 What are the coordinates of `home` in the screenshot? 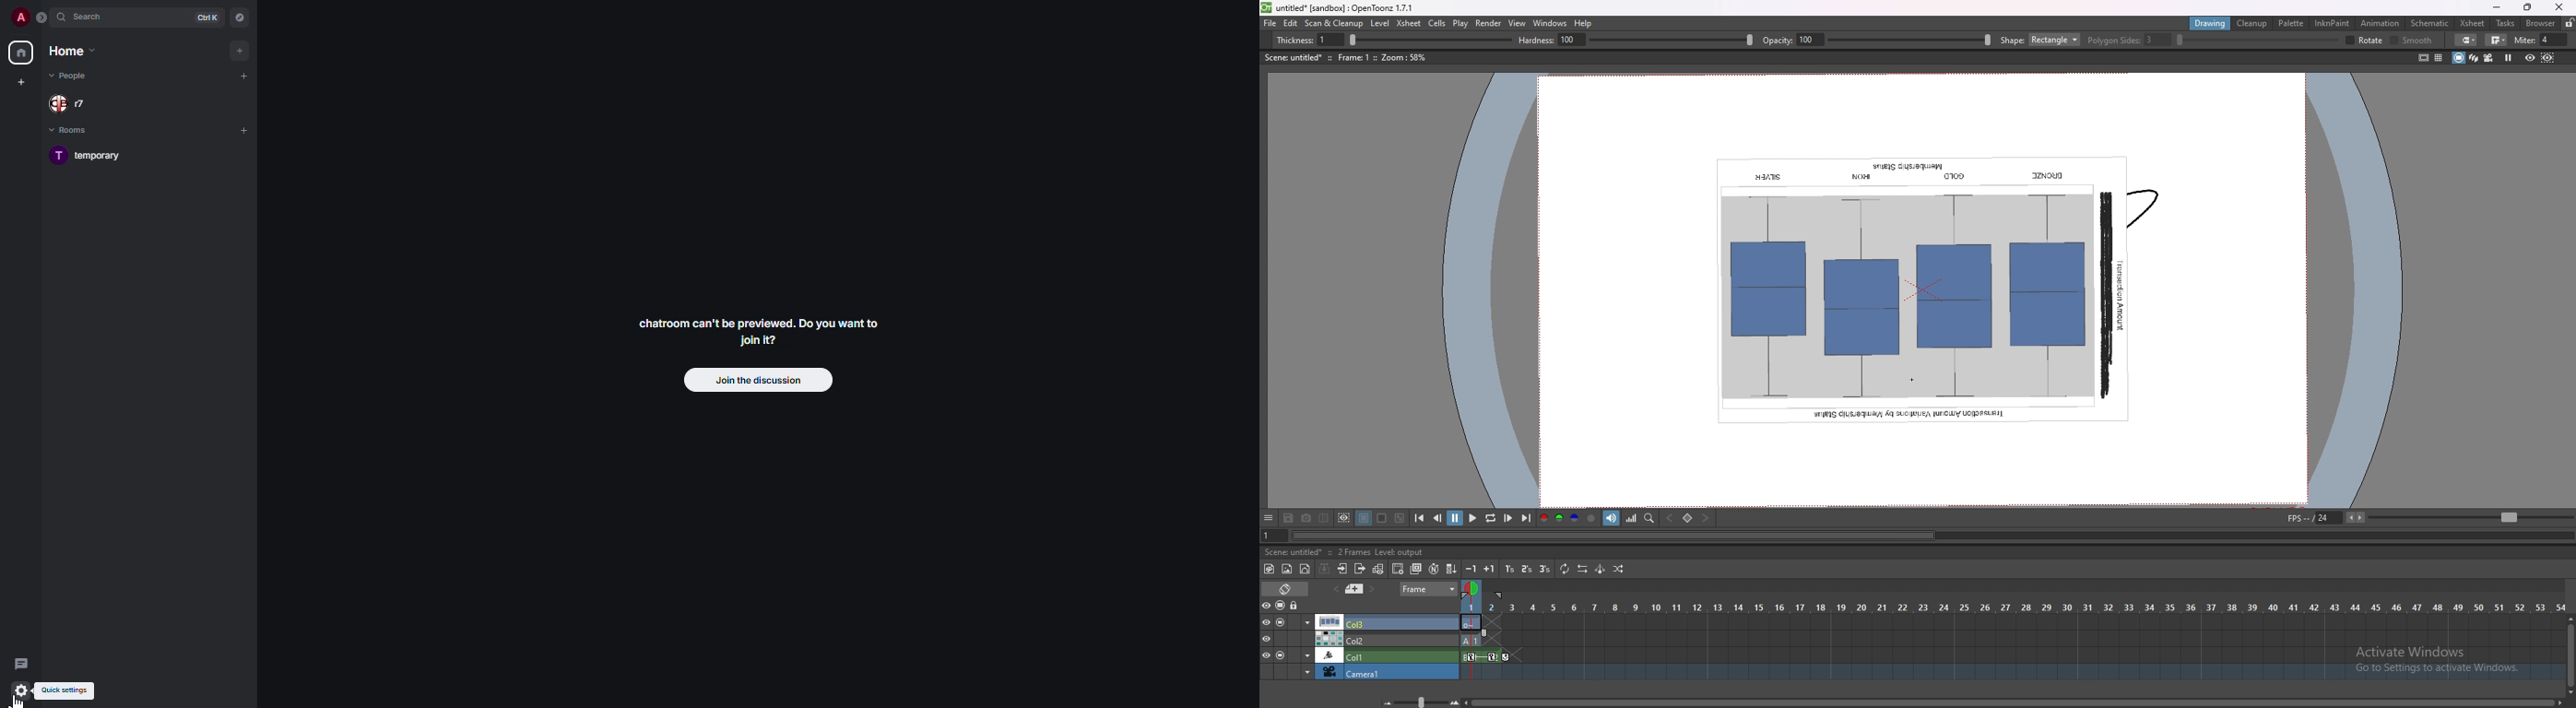 It's located at (73, 51).